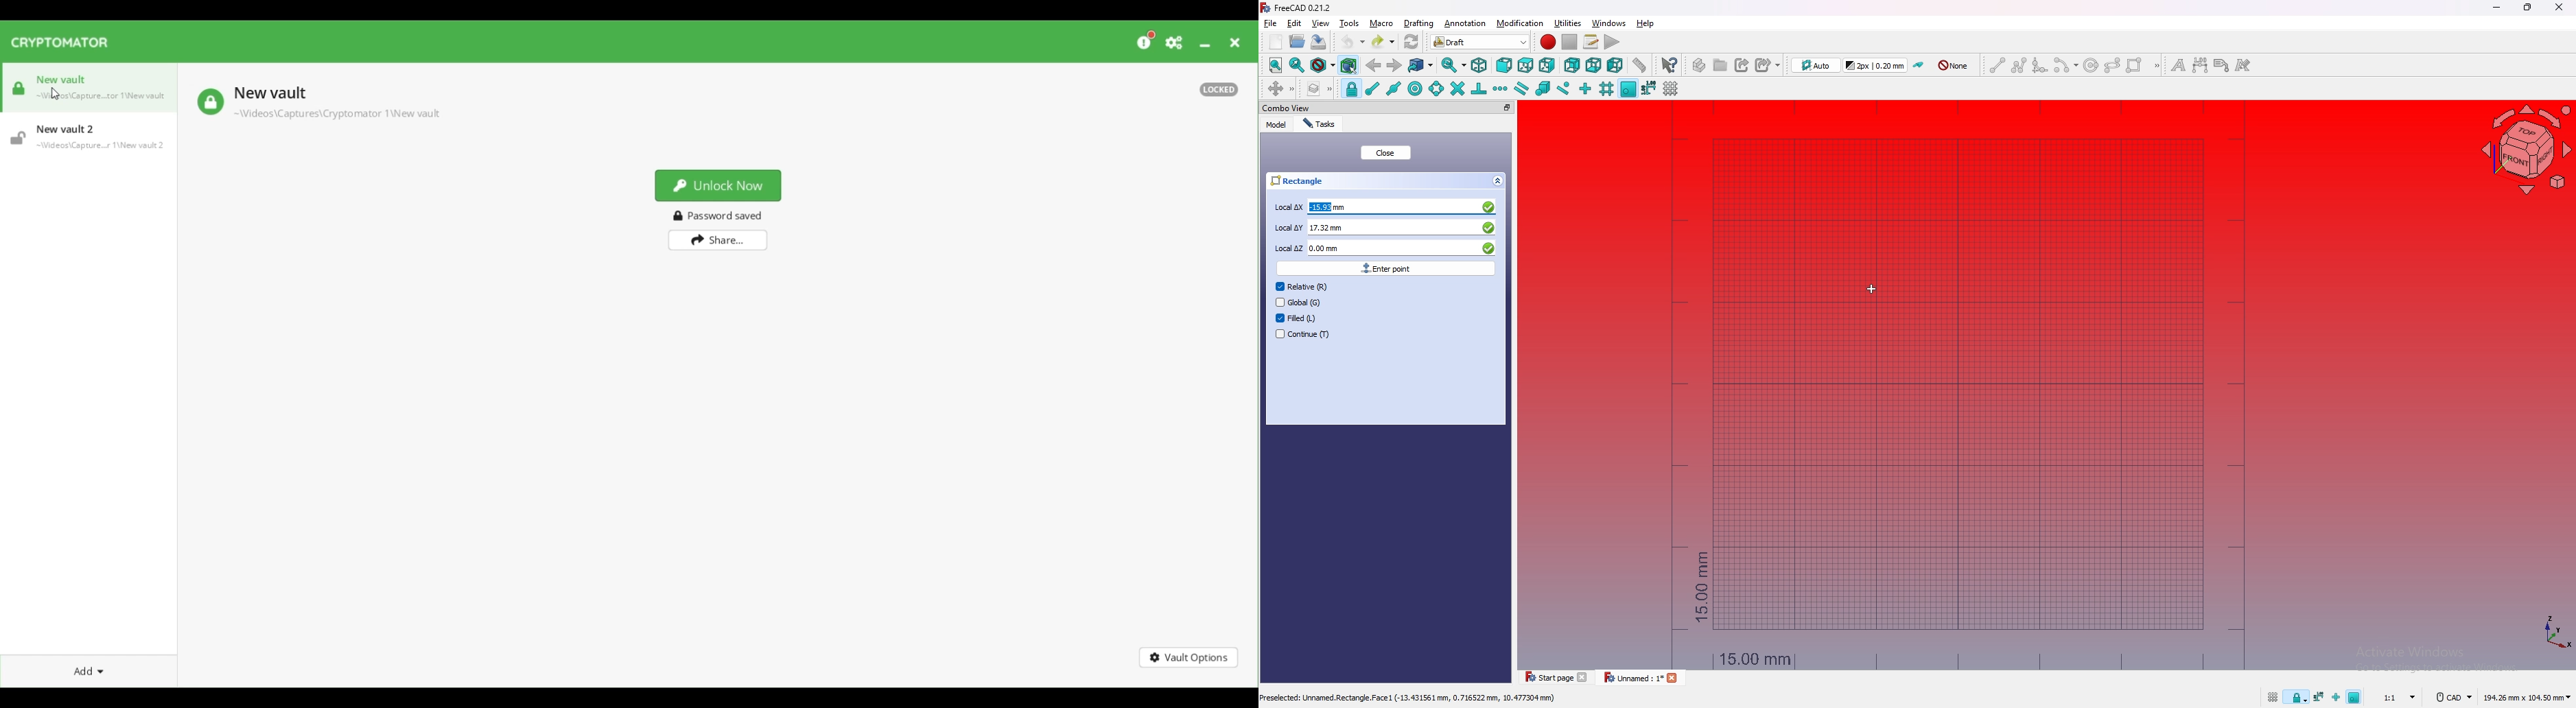 Image resolution: width=2576 pixels, height=728 pixels. I want to click on measure distance, so click(1639, 64).